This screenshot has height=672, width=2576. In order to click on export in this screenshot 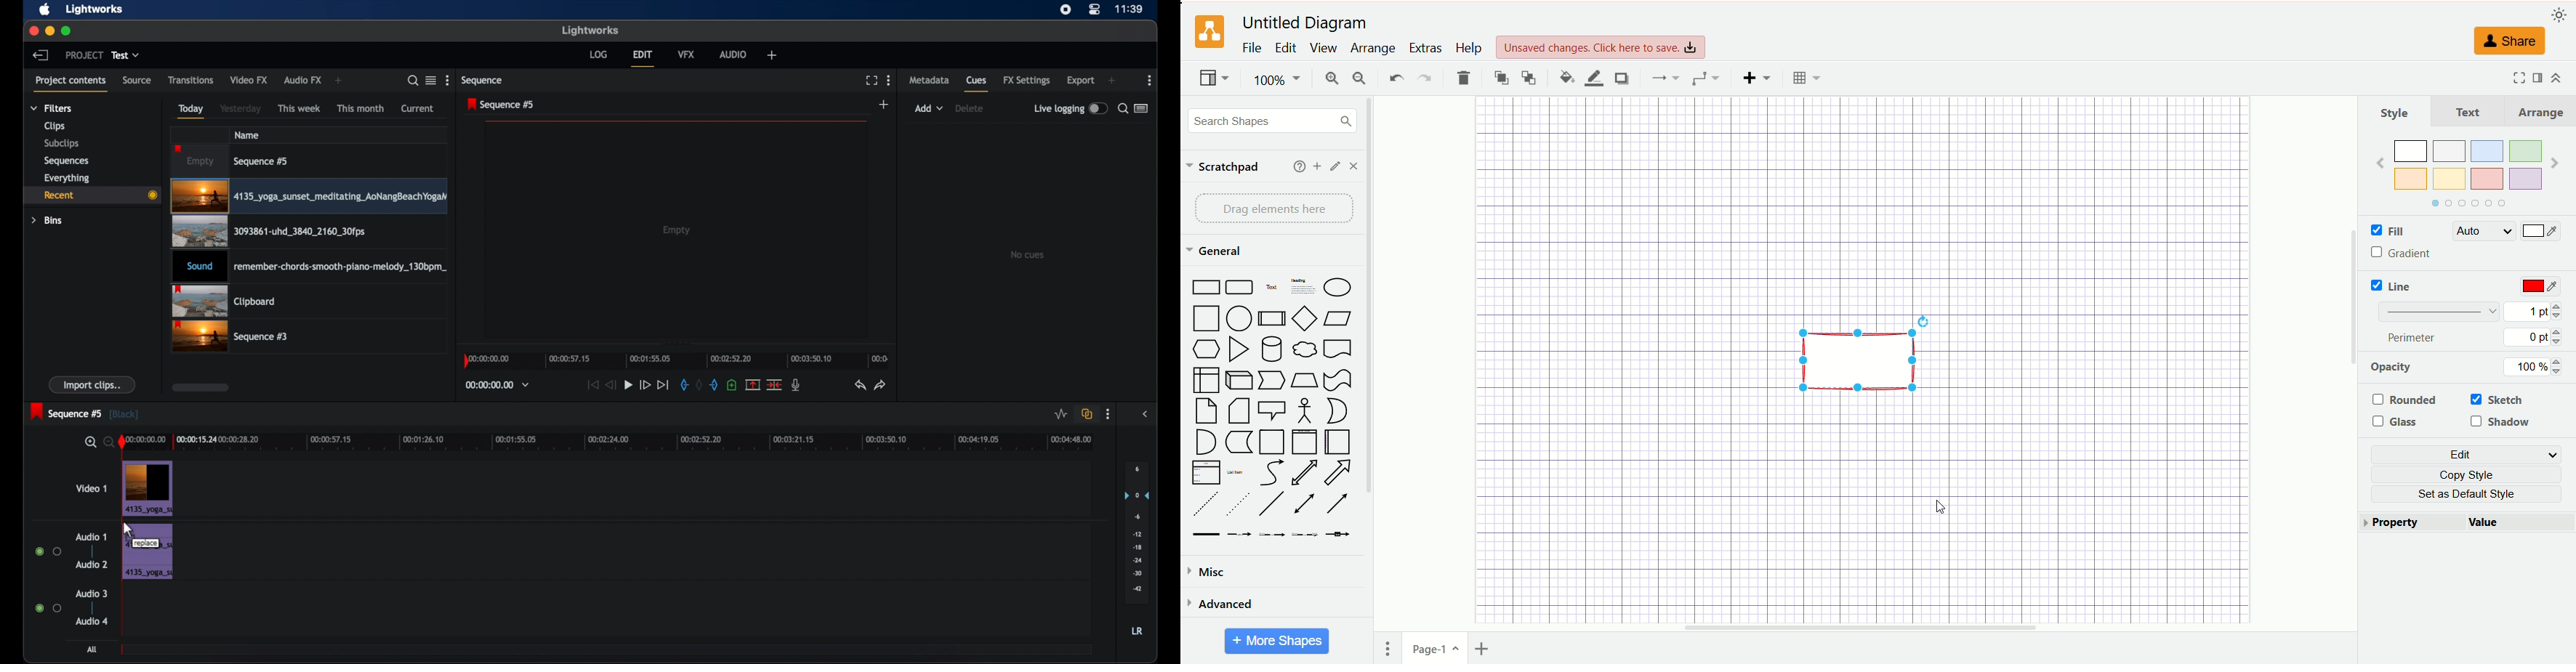, I will do `click(1081, 80)`.